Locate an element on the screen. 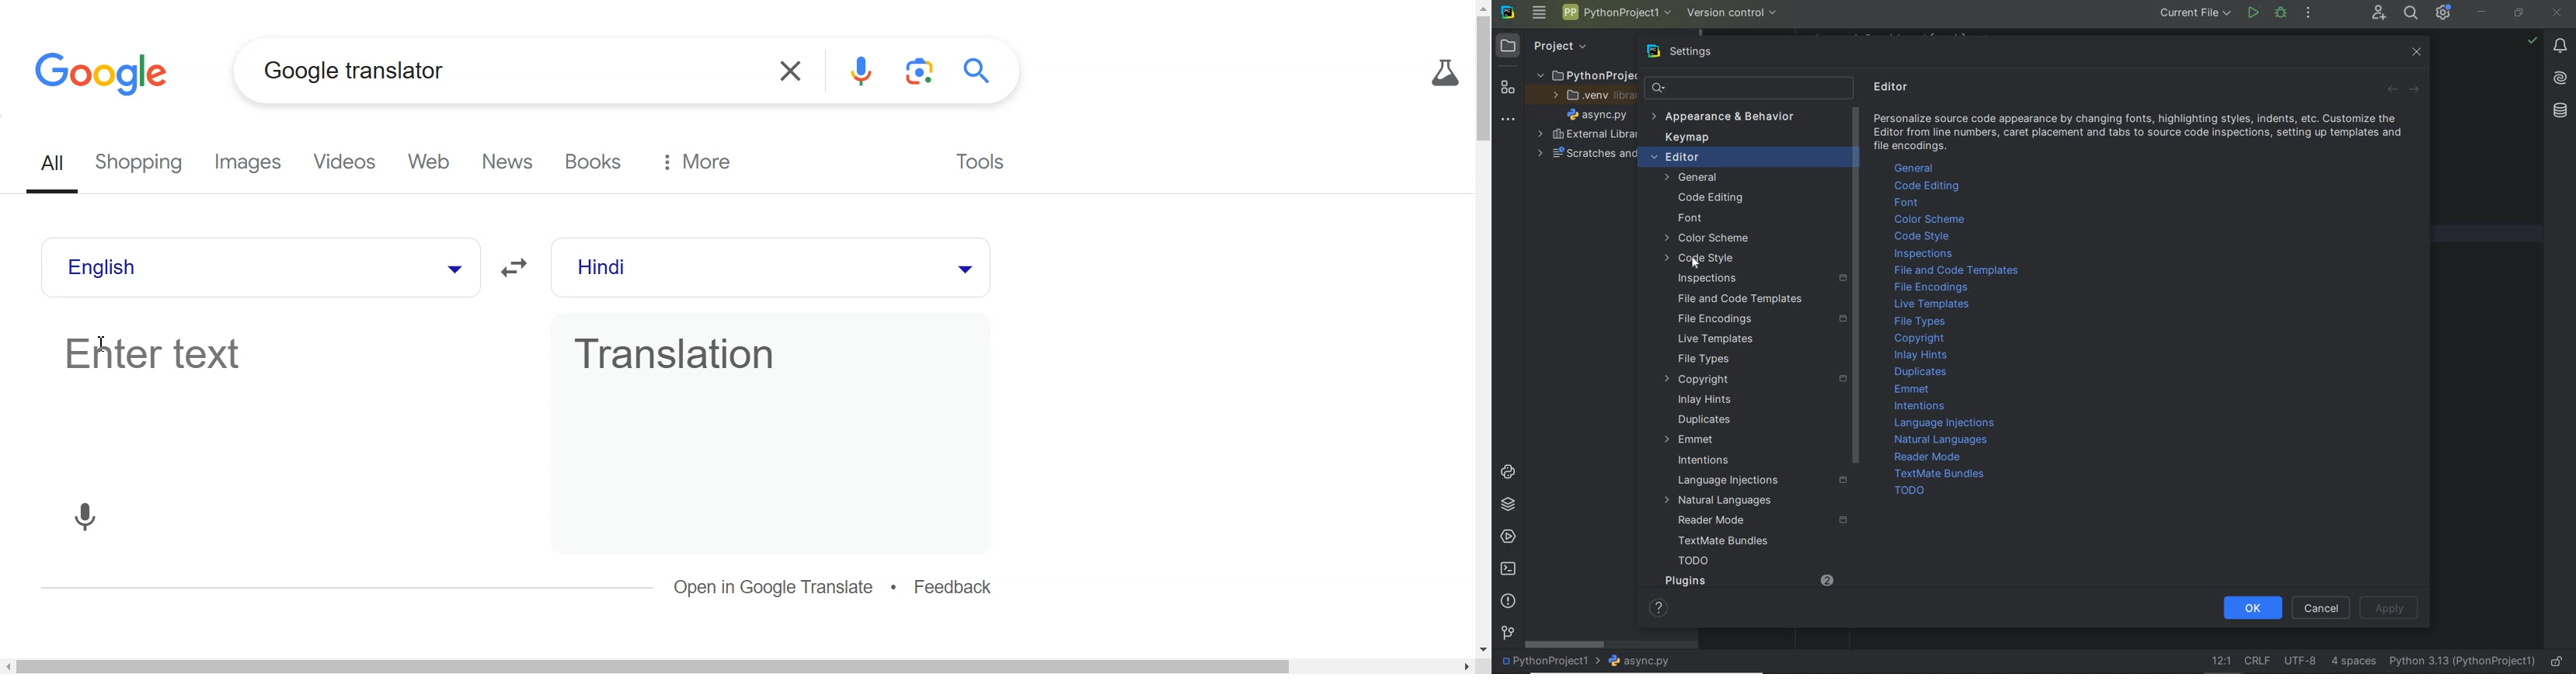  keymap is located at coordinates (1689, 139).